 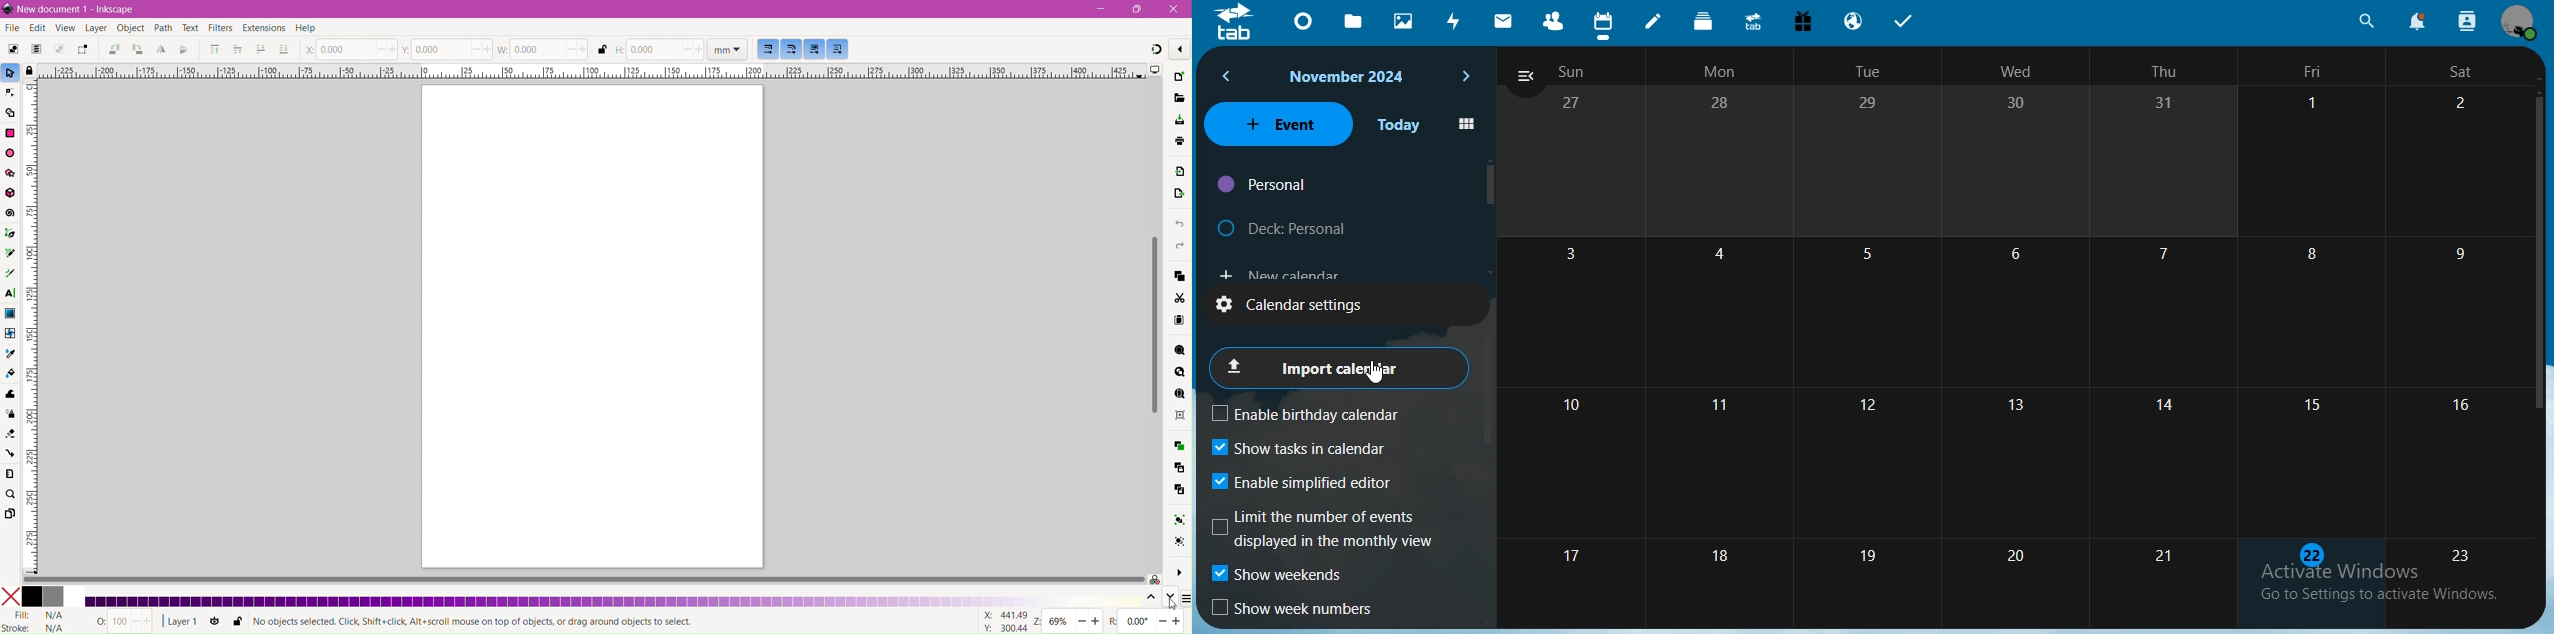 I want to click on Zoom, so click(x=1070, y=621).